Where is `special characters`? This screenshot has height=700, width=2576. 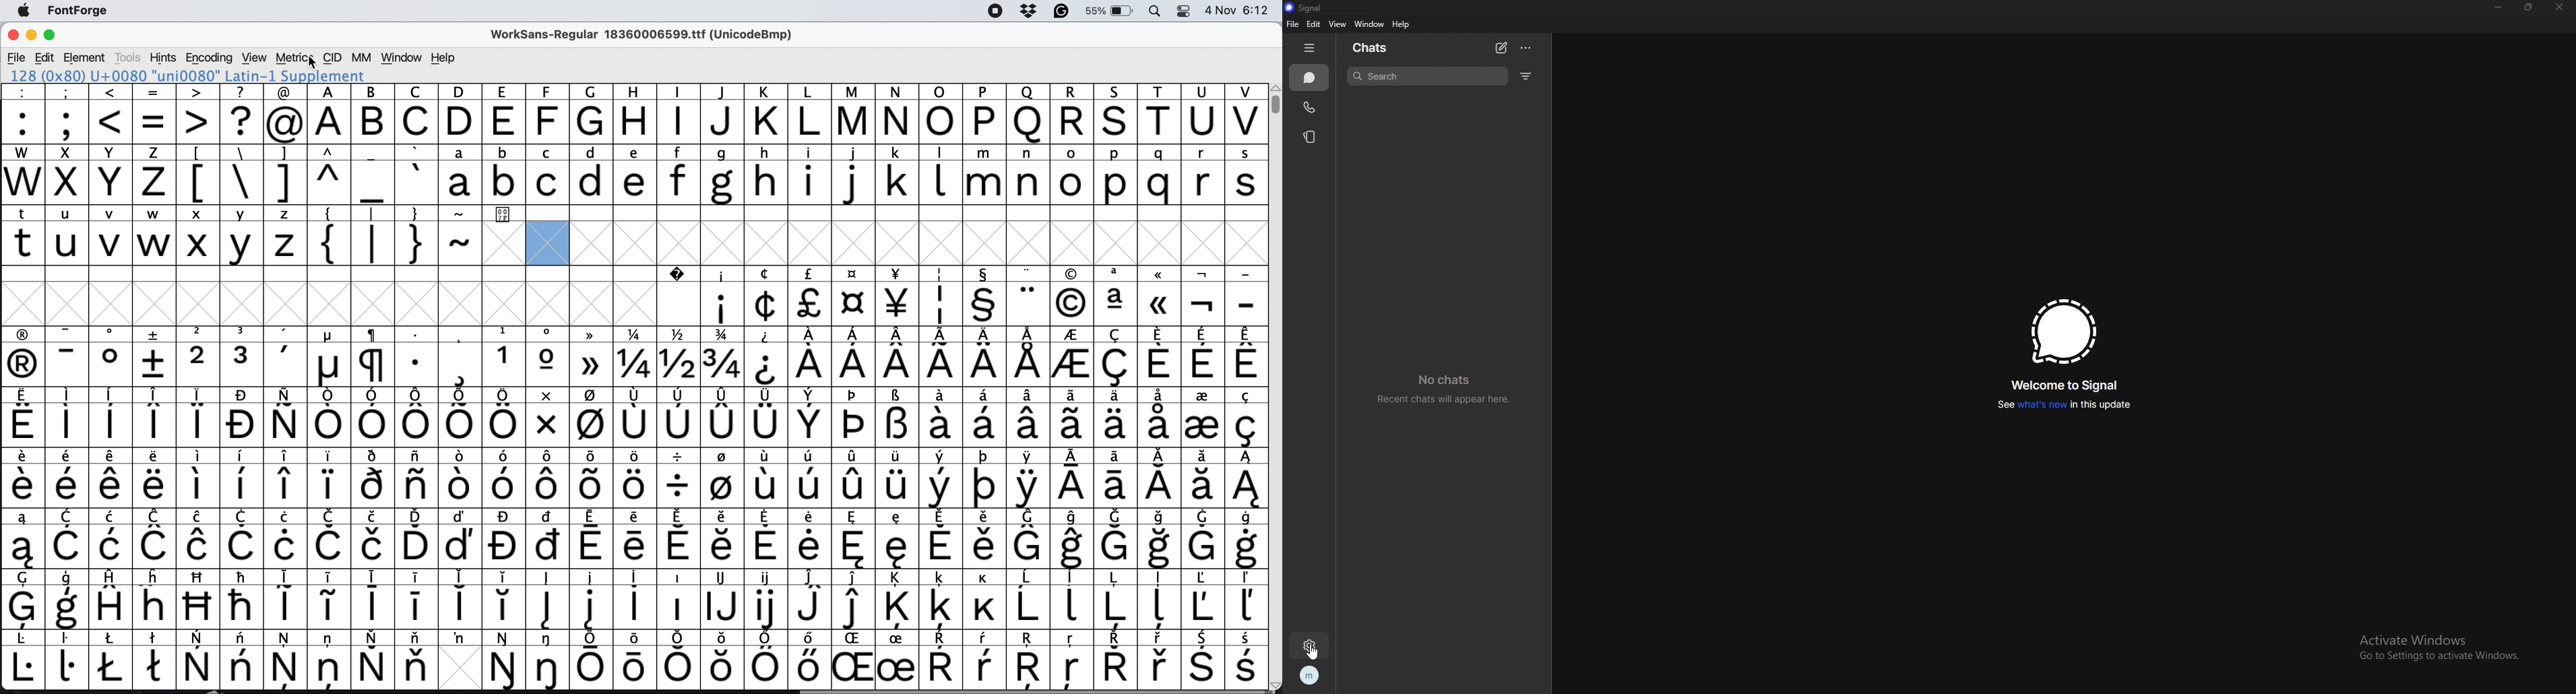
special characters is located at coordinates (634, 426).